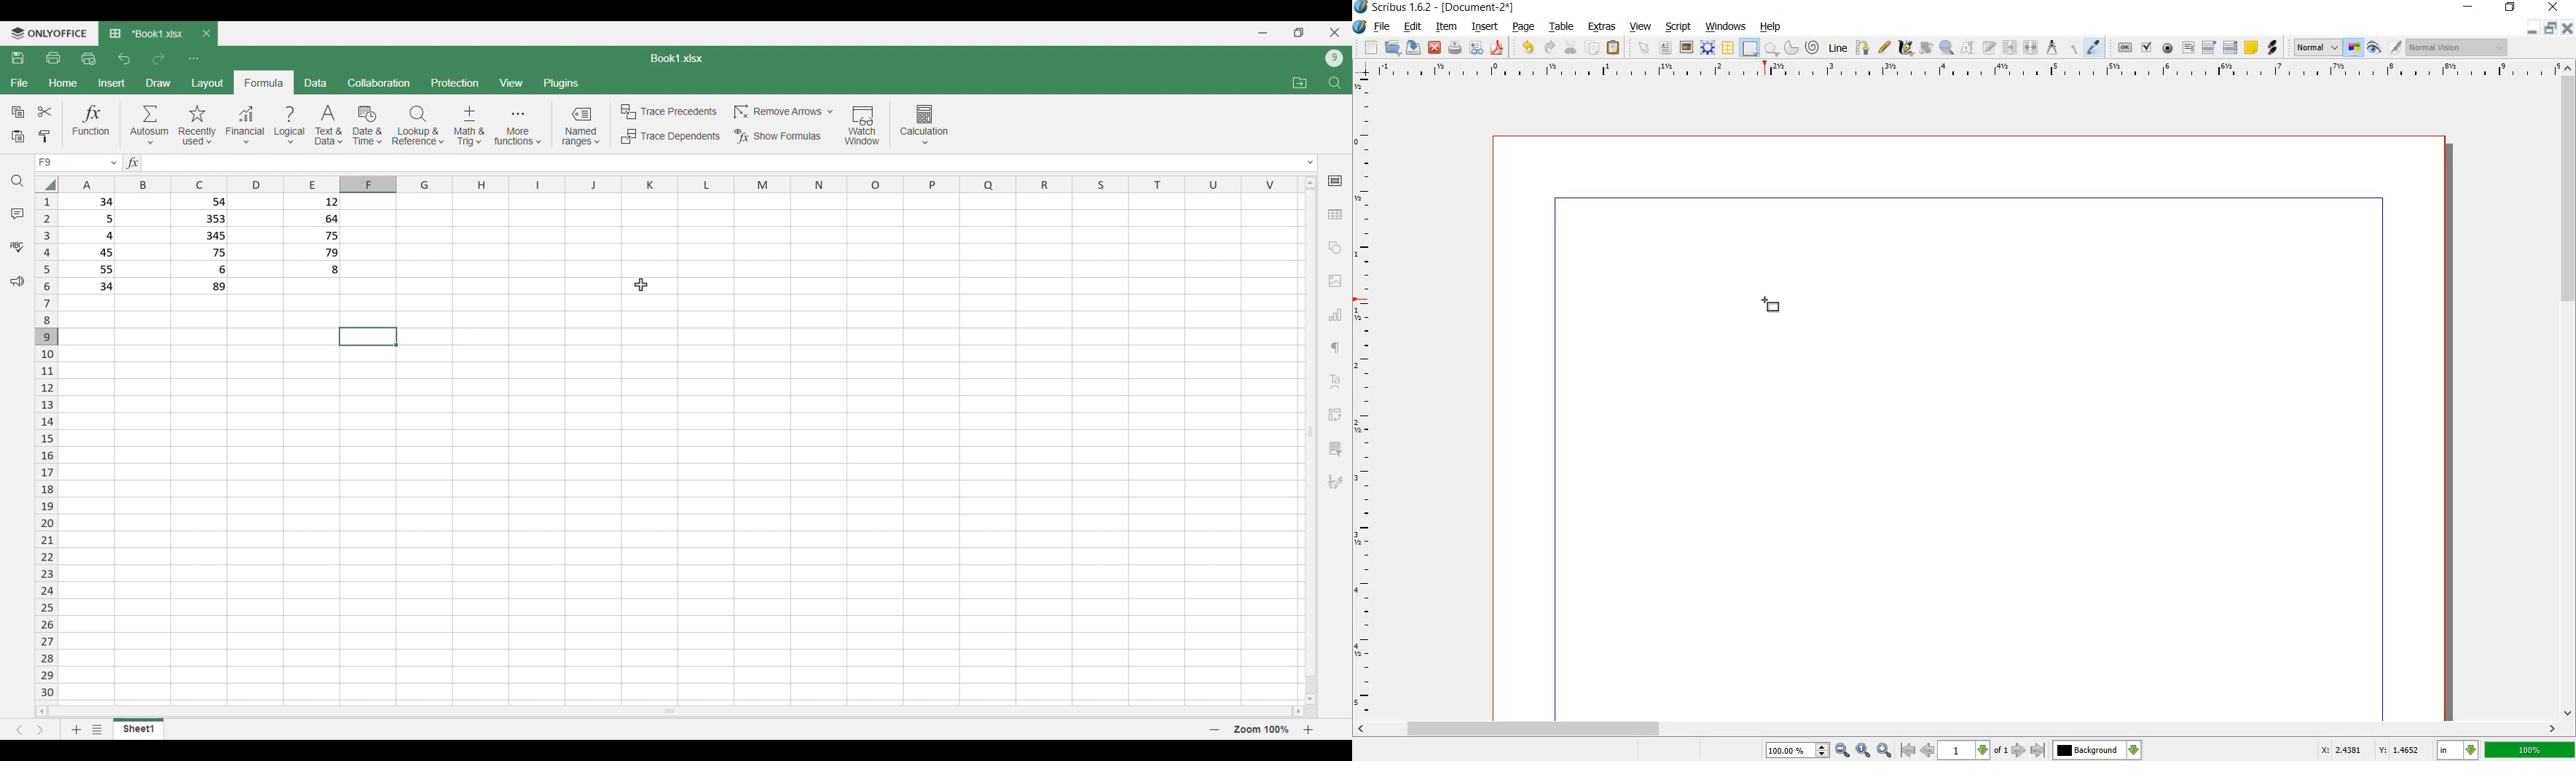  What do you see at coordinates (207, 33) in the screenshot?
I see `Close tab` at bounding box center [207, 33].